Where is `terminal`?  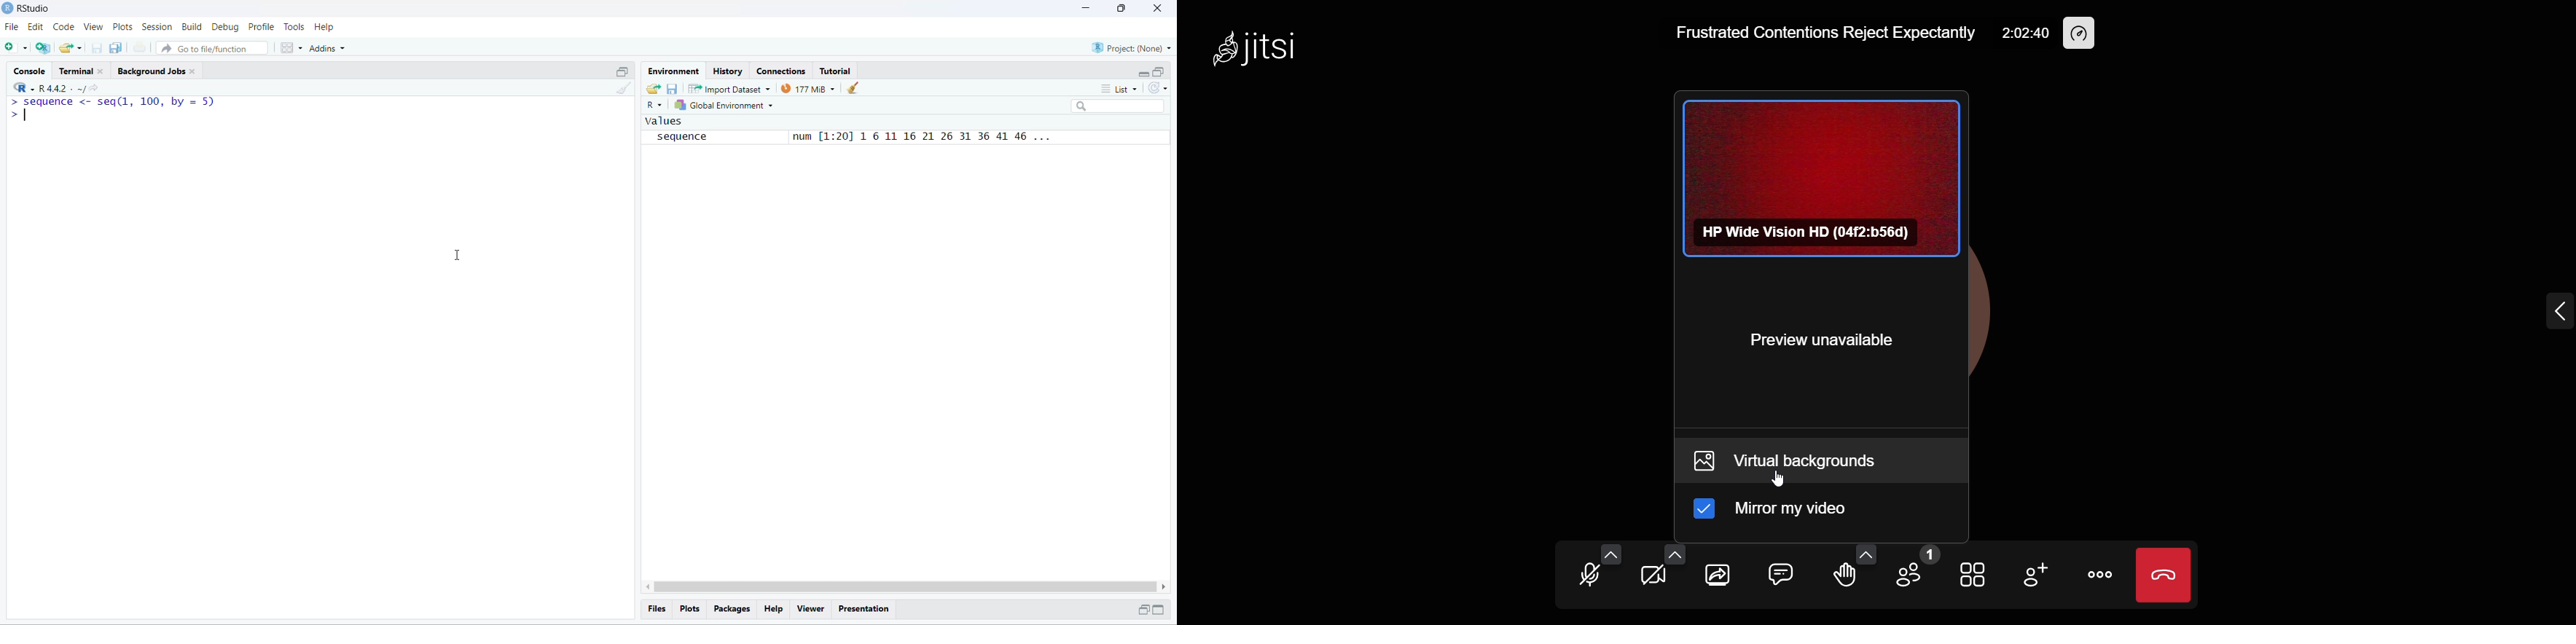
terminal is located at coordinates (76, 70).